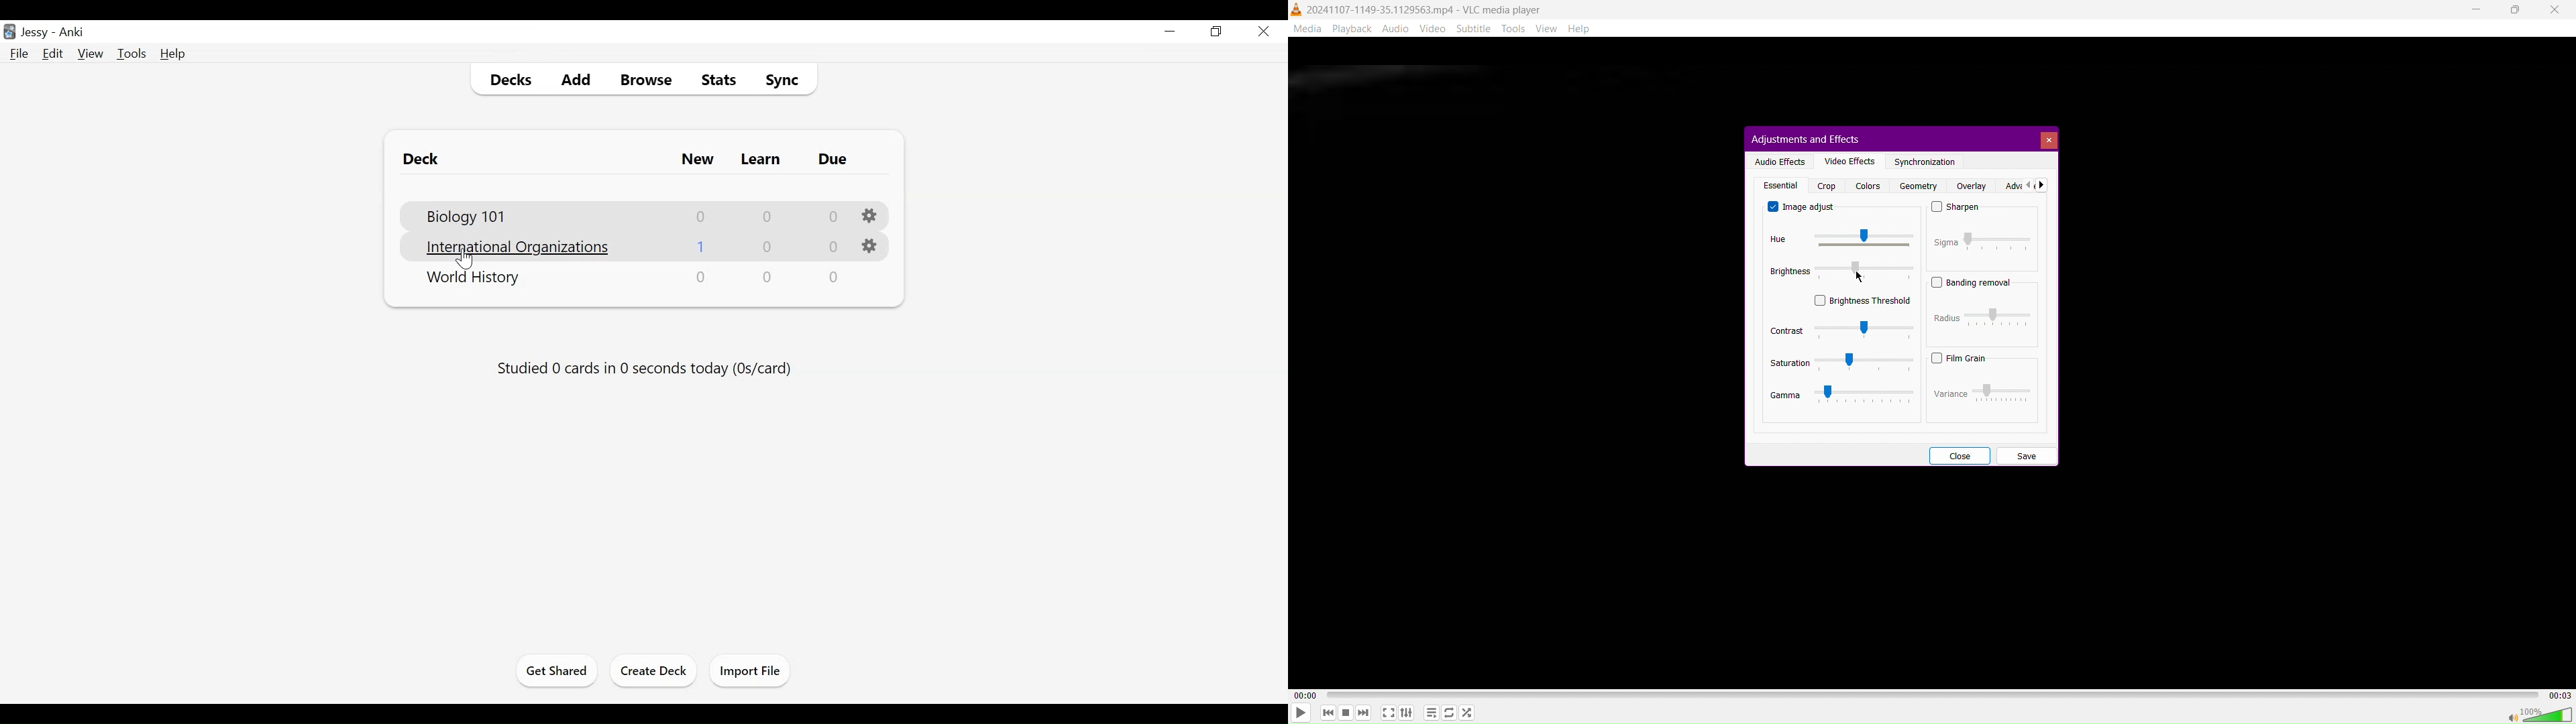 Image resolution: width=2576 pixels, height=728 pixels. Describe the element at coordinates (870, 215) in the screenshot. I see `Settings` at that location.